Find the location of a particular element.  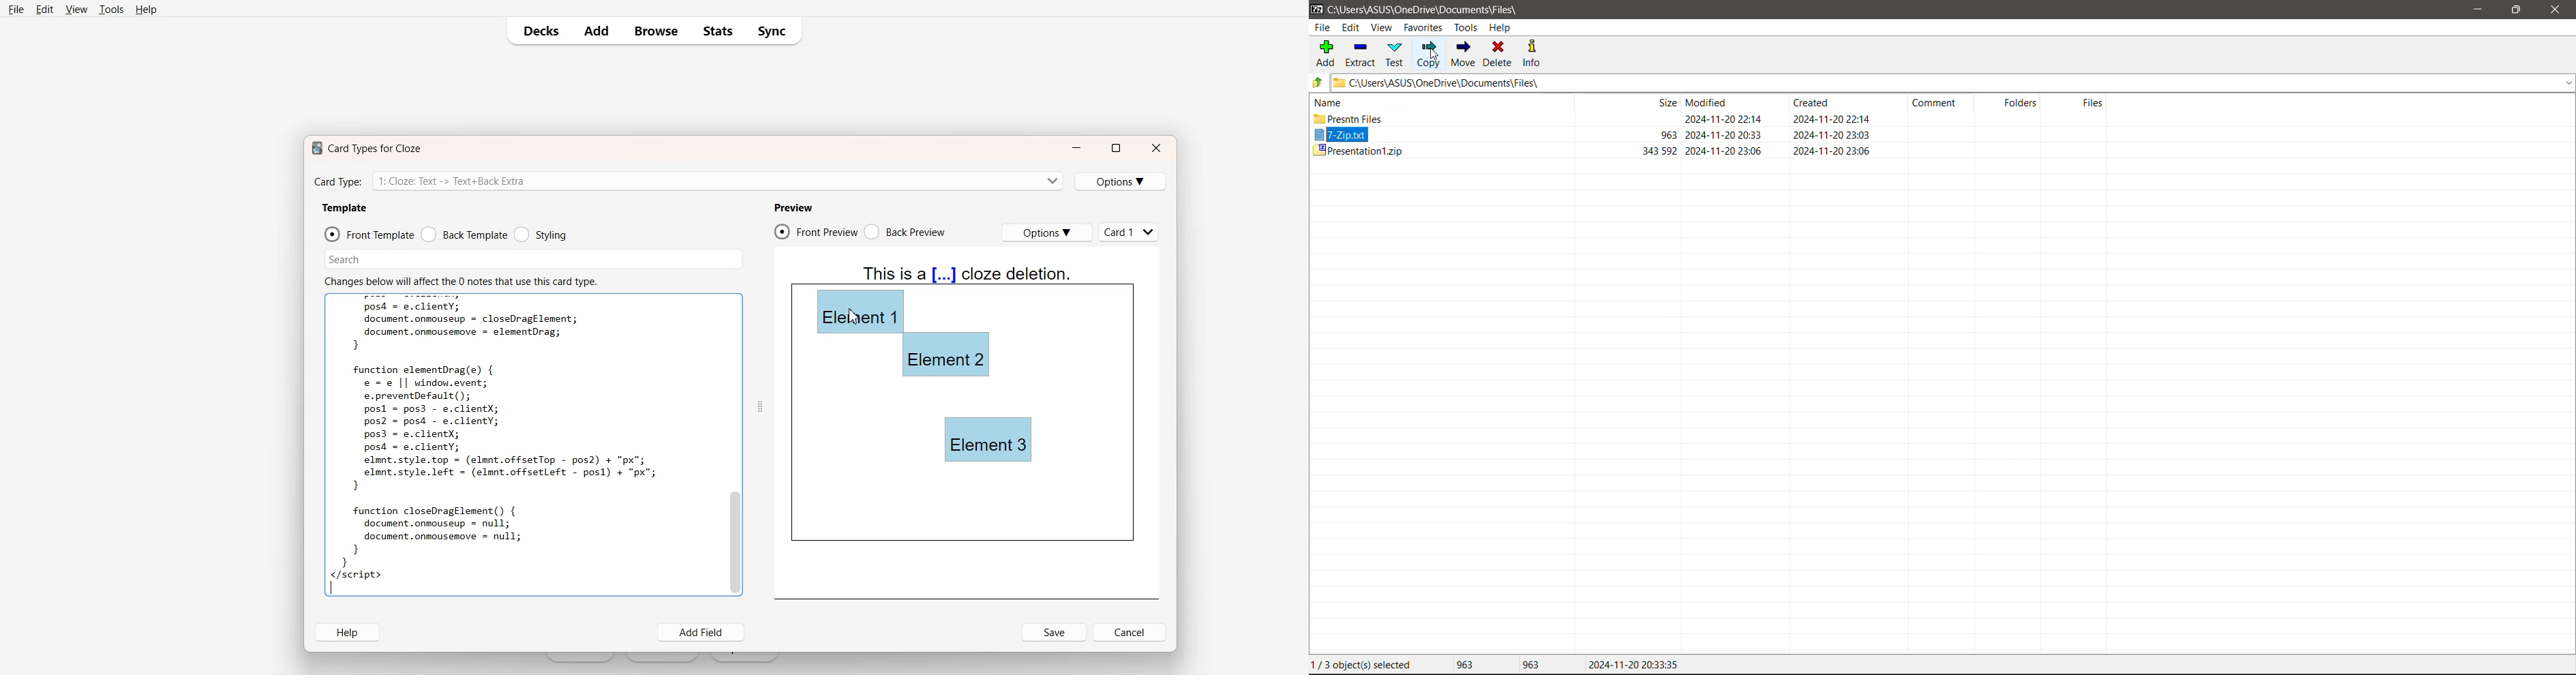

Delete is located at coordinates (1499, 53).